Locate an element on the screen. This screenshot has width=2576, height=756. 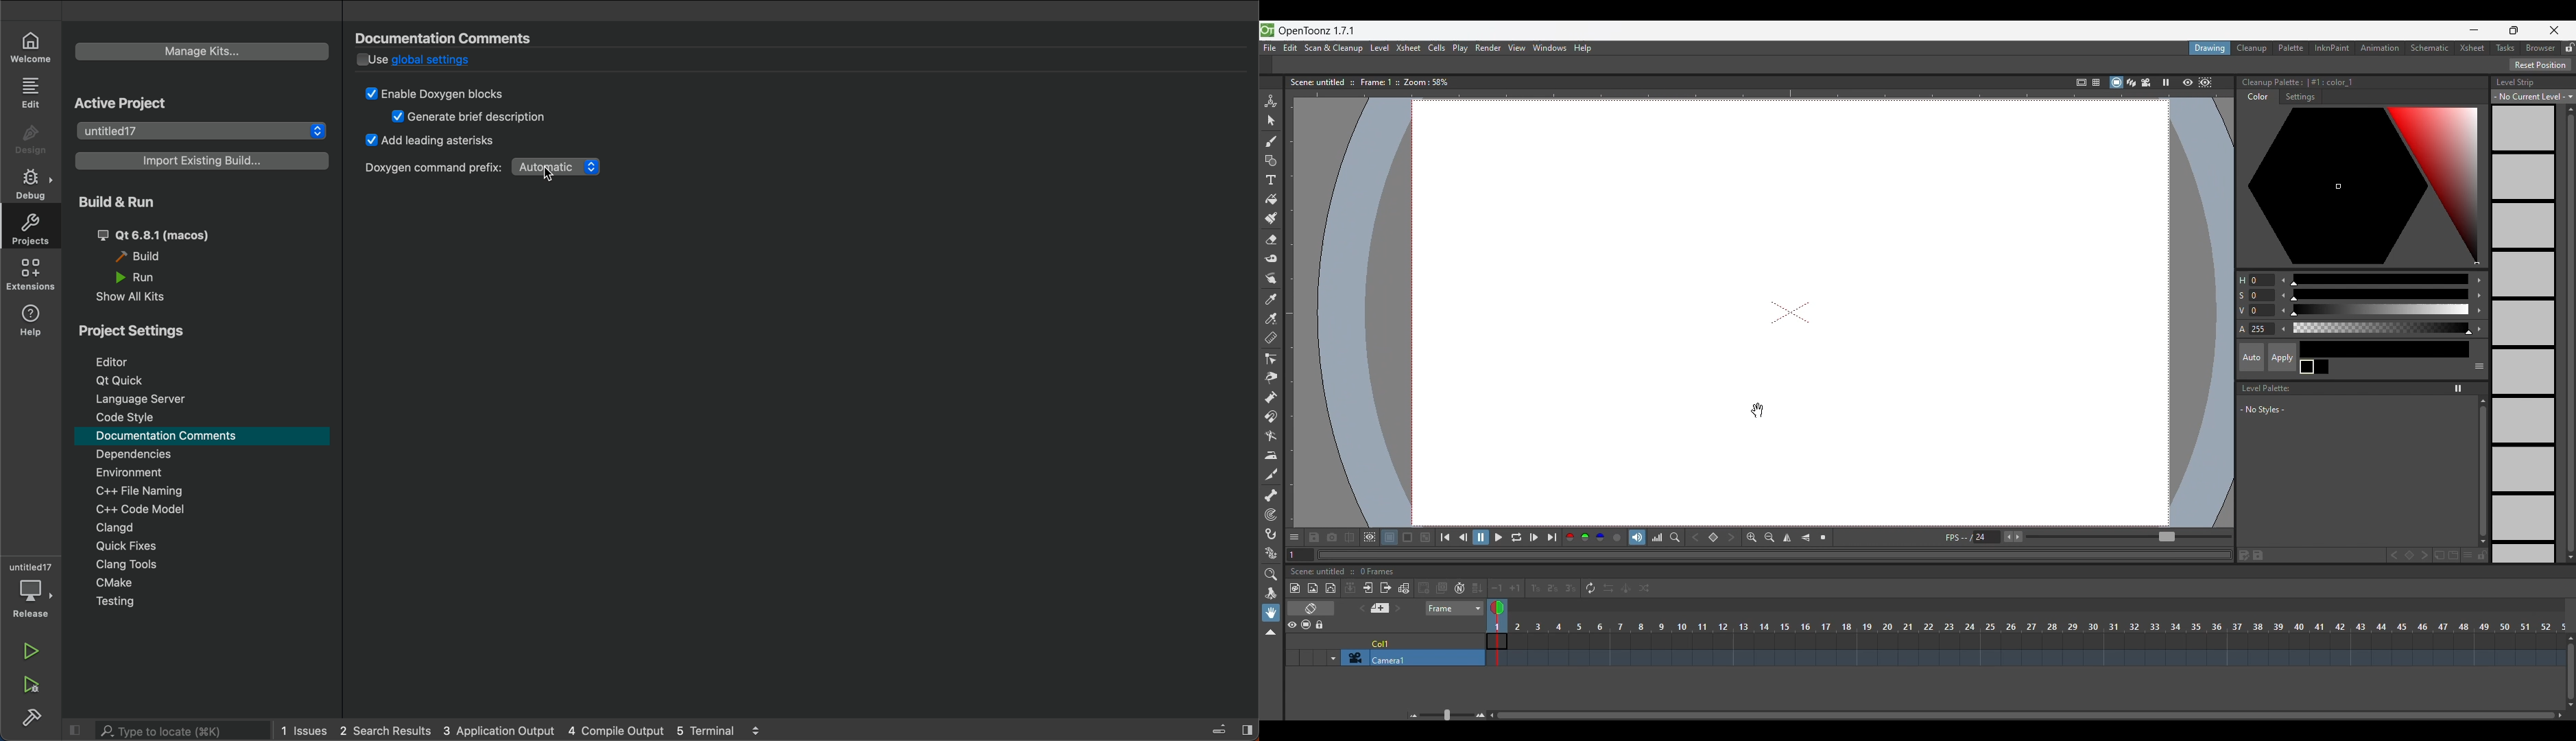
Quick slide to bottom is located at coordinates (2571, 558).